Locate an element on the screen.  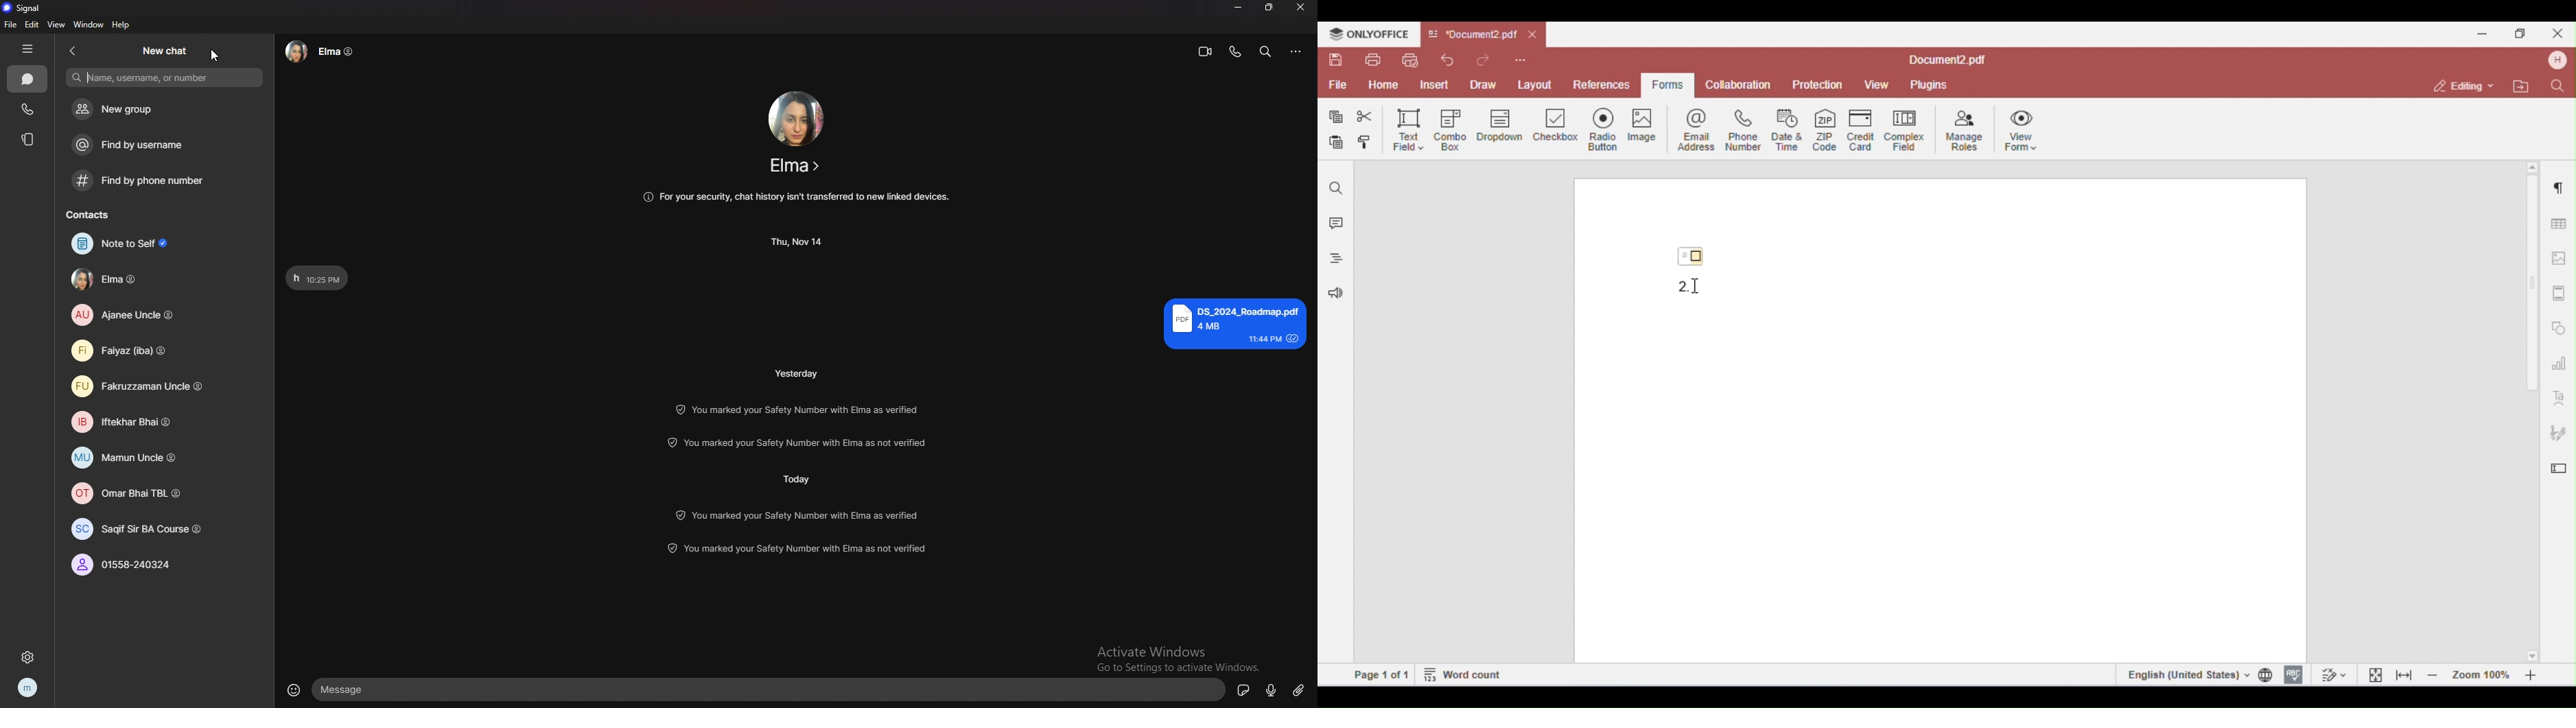
contact is located at coordinates (140, 529).